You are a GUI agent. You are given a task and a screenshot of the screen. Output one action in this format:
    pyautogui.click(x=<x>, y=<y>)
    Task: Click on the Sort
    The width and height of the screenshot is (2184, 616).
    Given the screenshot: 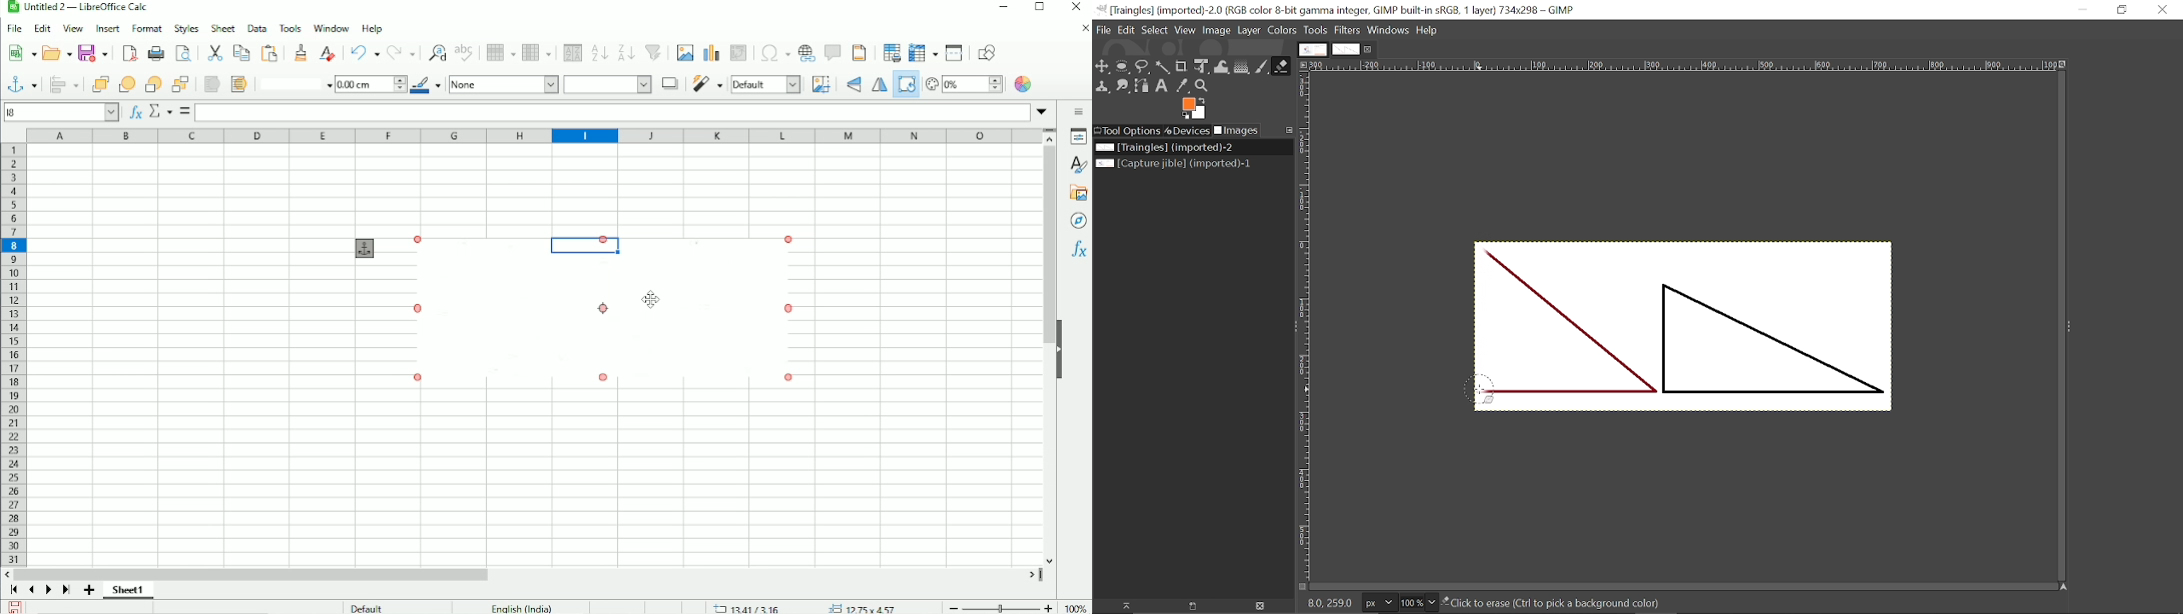 What is the action you would take?
    pyautogui.click(x=572, y=53)
    